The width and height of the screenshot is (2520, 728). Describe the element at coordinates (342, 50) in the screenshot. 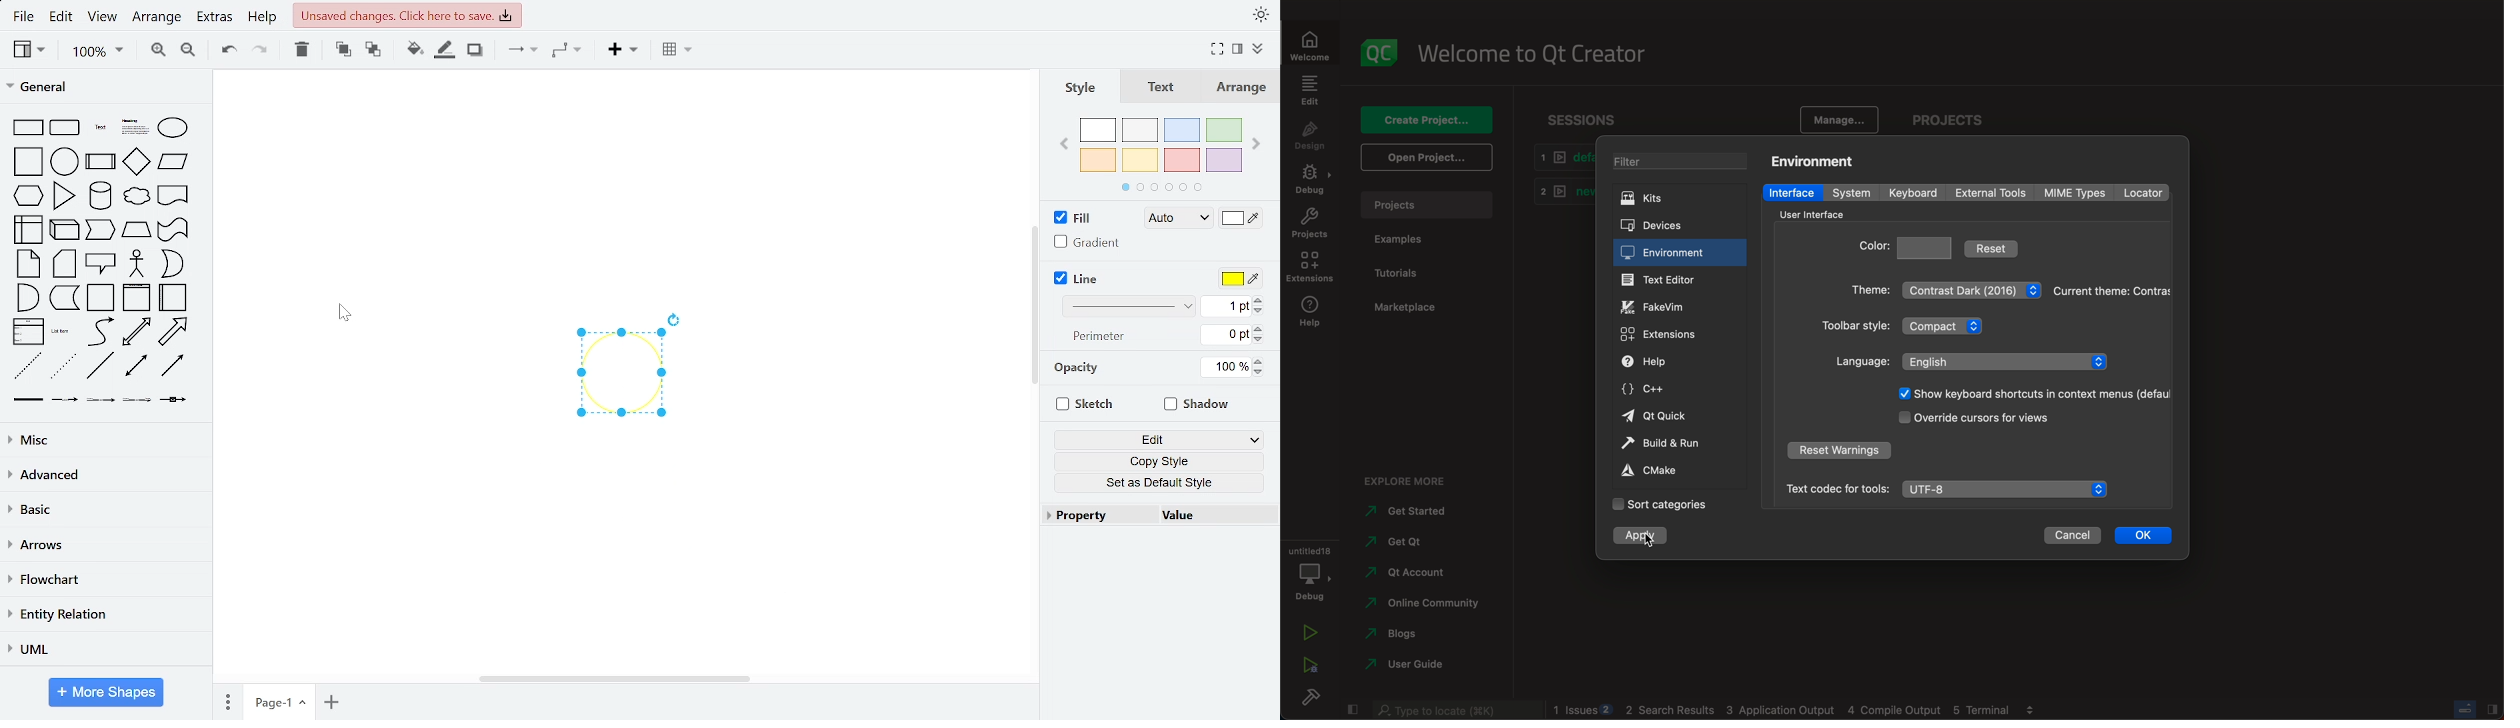

I see `to front` at that location.